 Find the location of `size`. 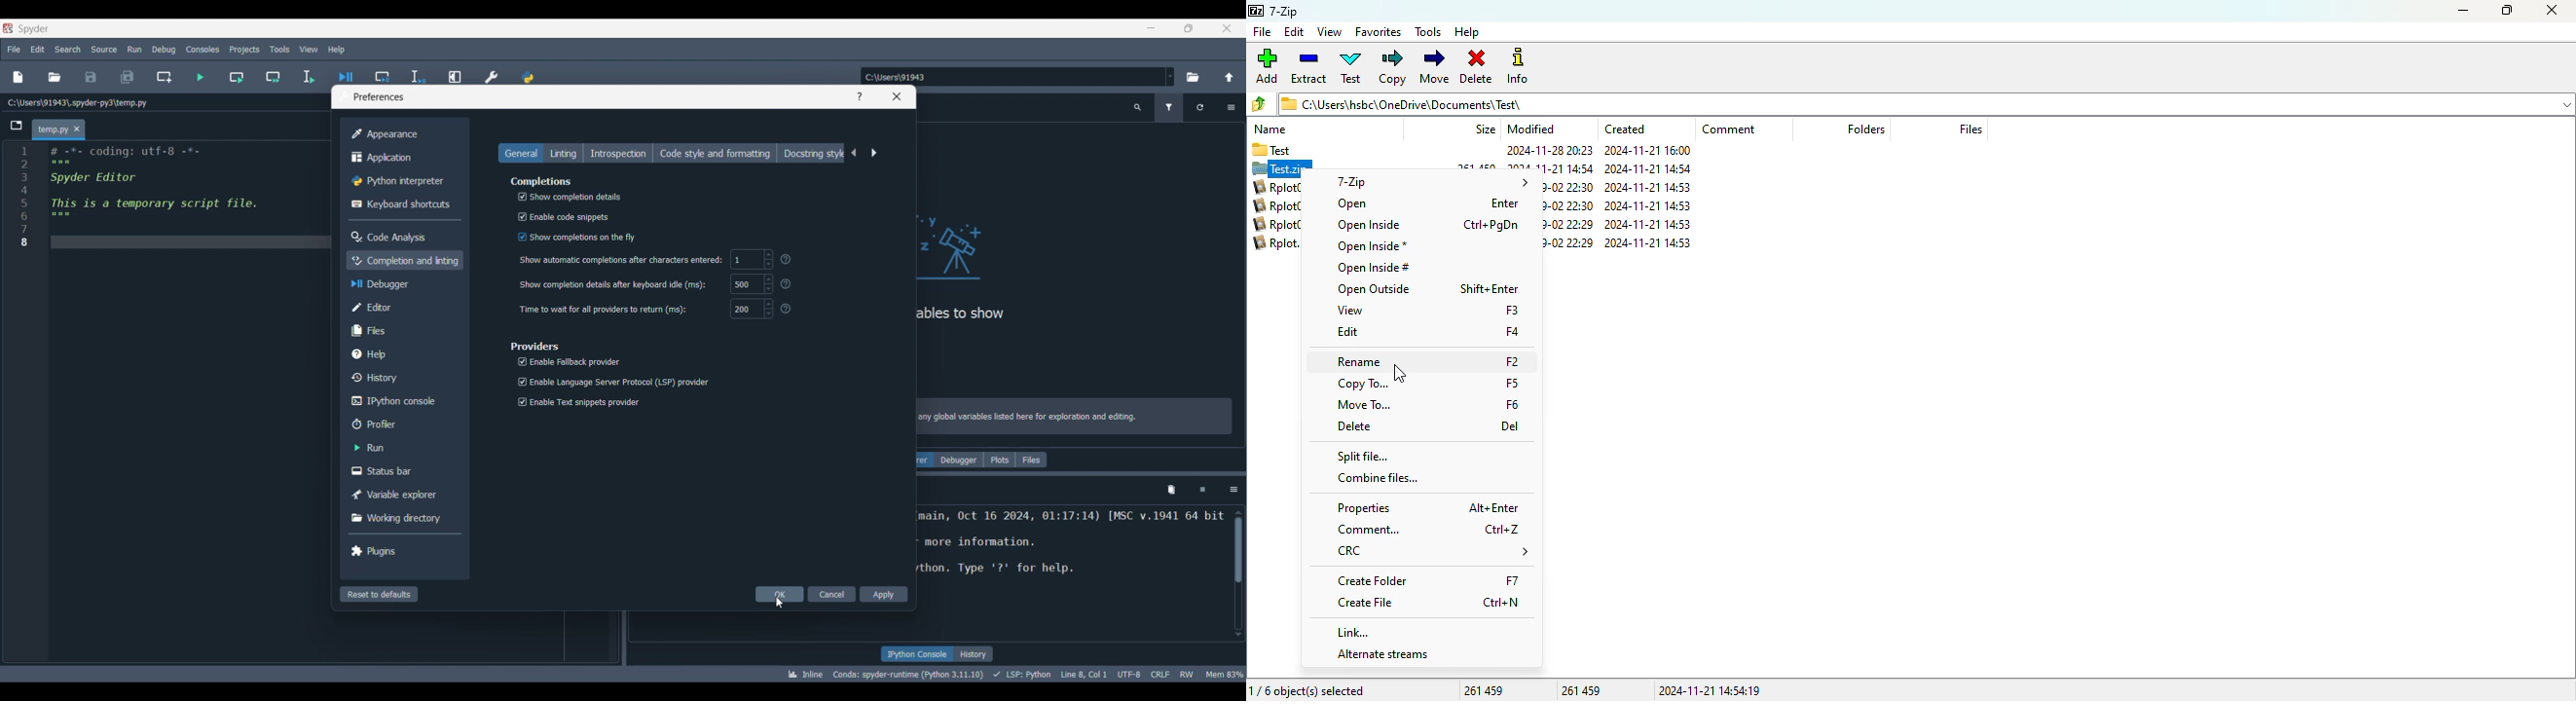

size is located at coordinates (1485, 129).